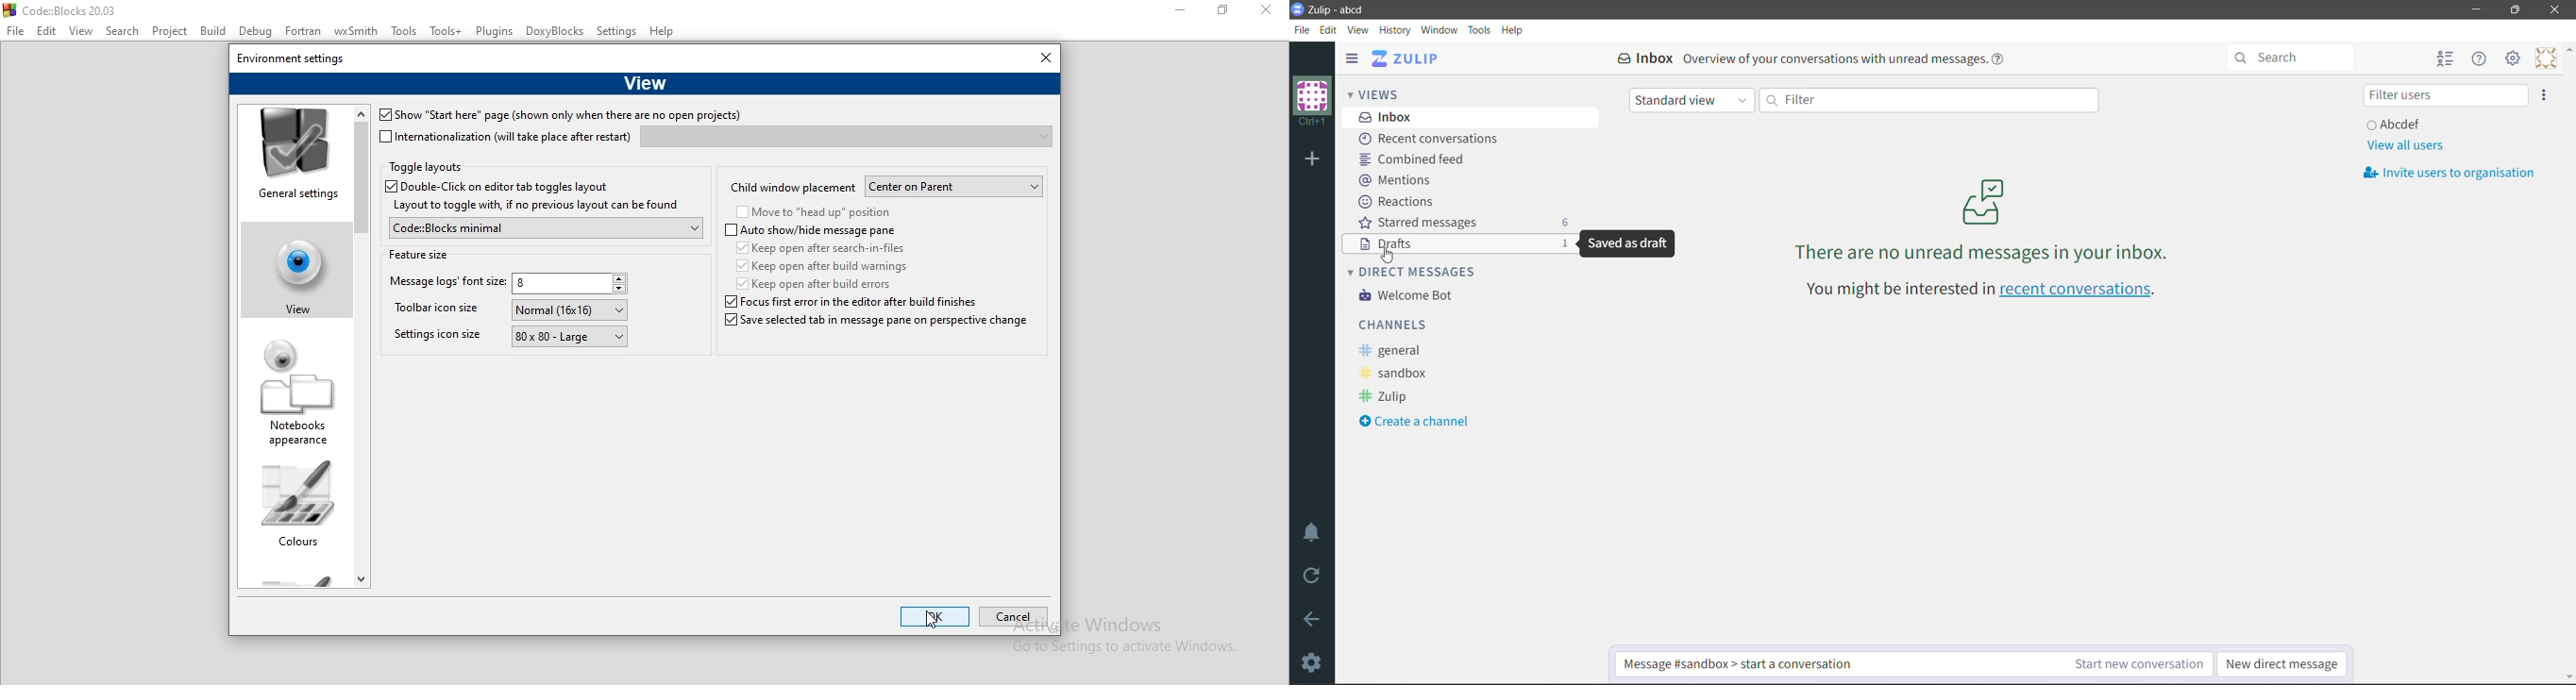  I want to click on View, so click(1359, 30).